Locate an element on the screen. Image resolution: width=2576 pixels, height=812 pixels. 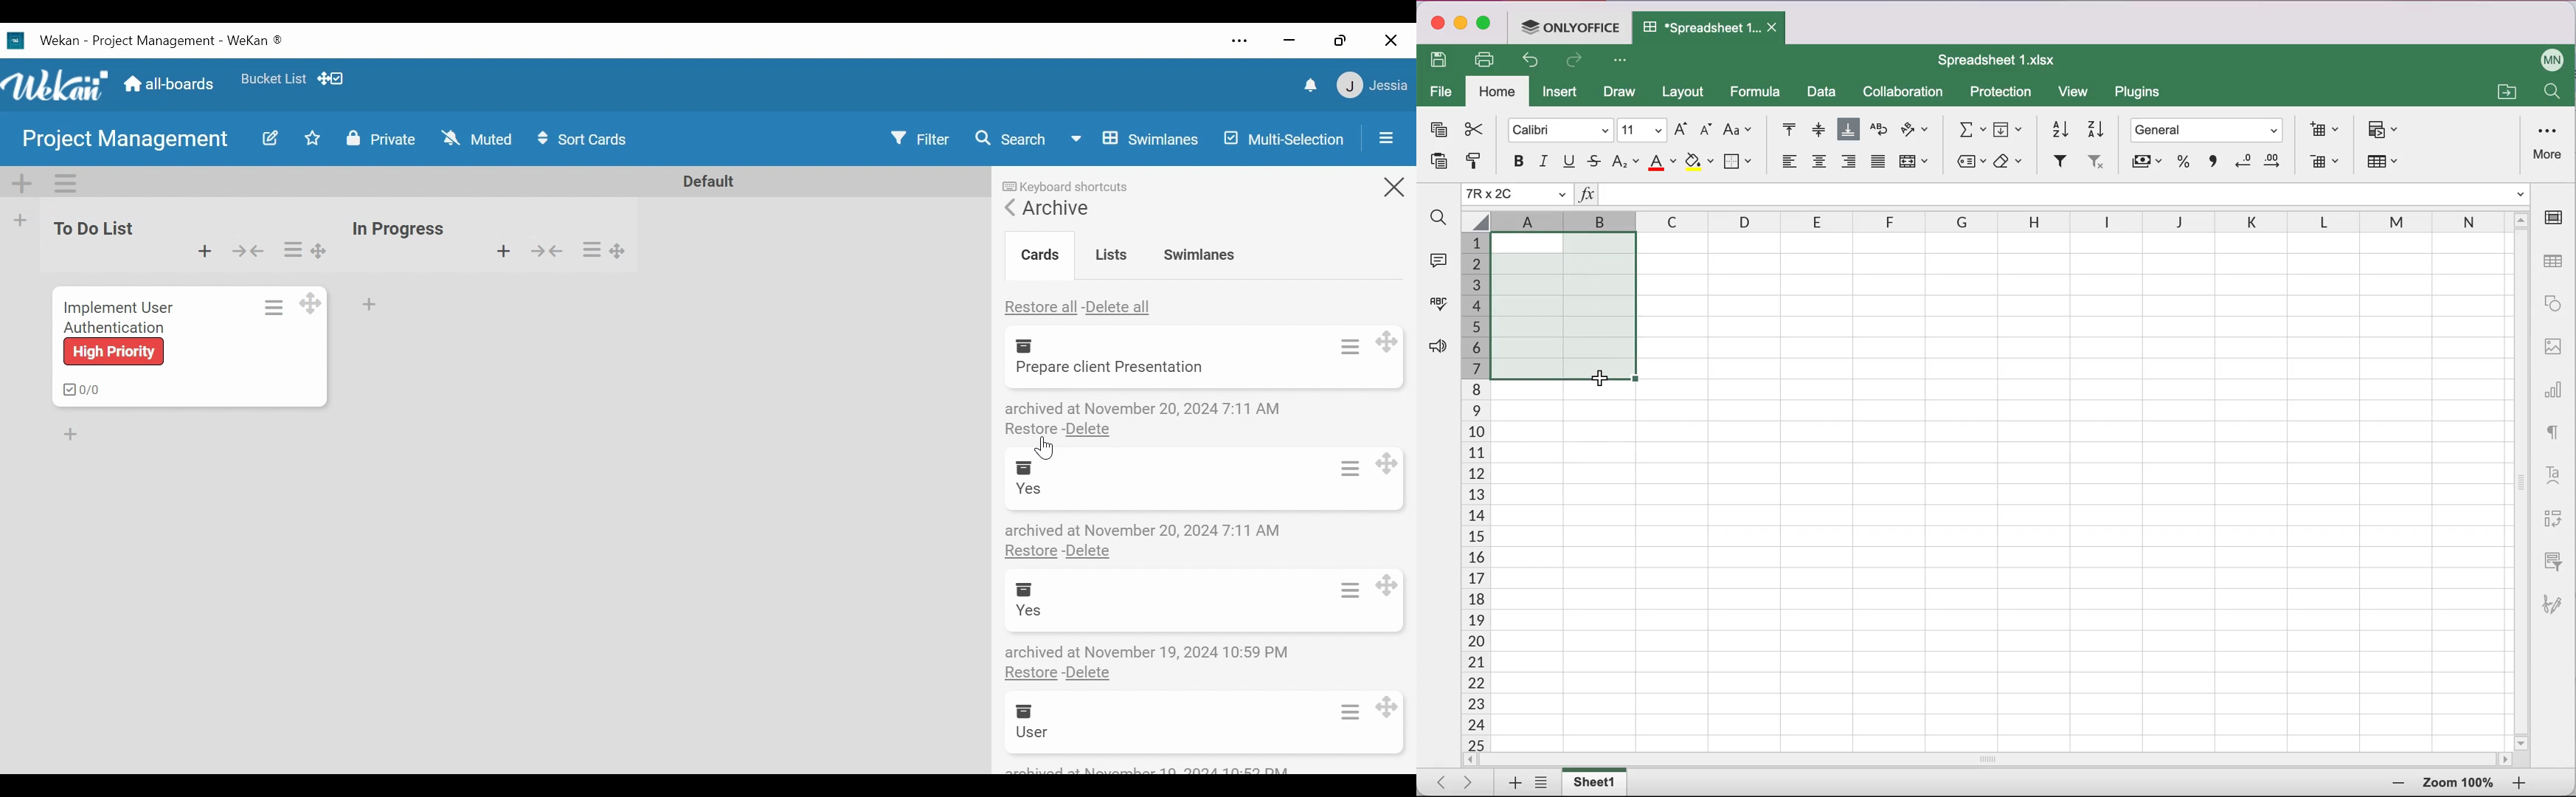
member menu is located at coordinates (1371, 83).